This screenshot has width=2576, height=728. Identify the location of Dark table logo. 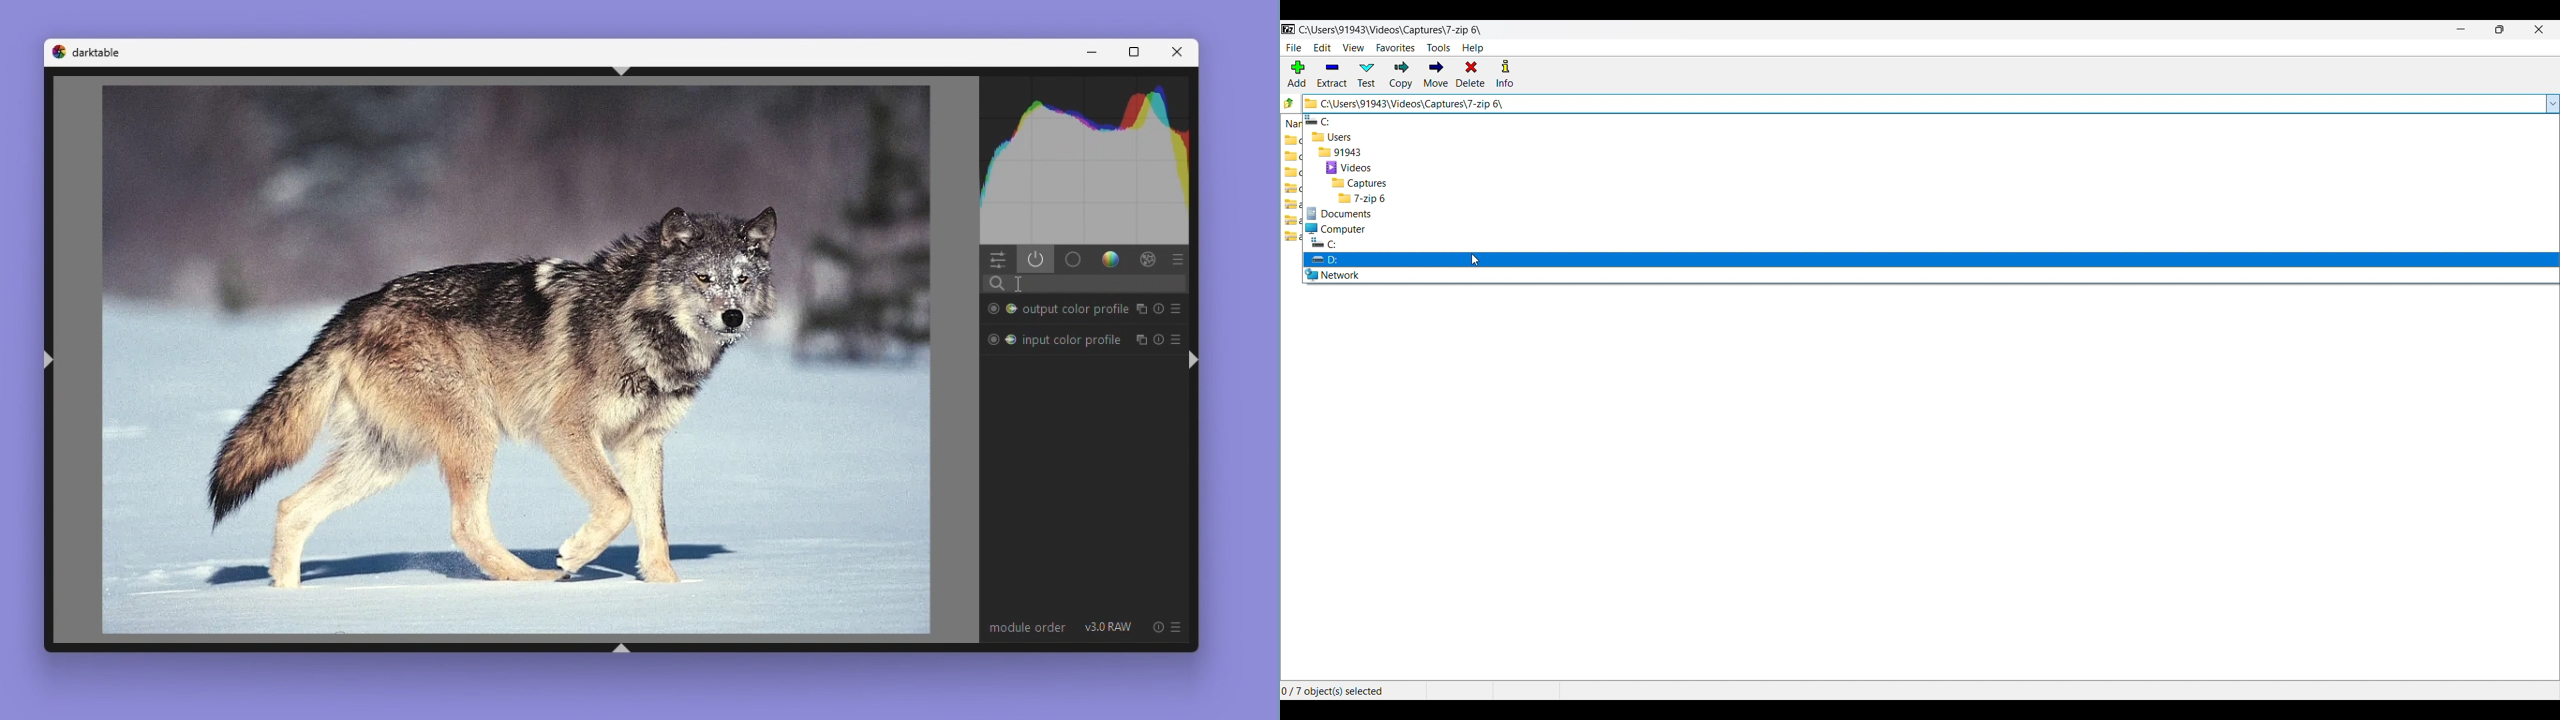
(87, 52).